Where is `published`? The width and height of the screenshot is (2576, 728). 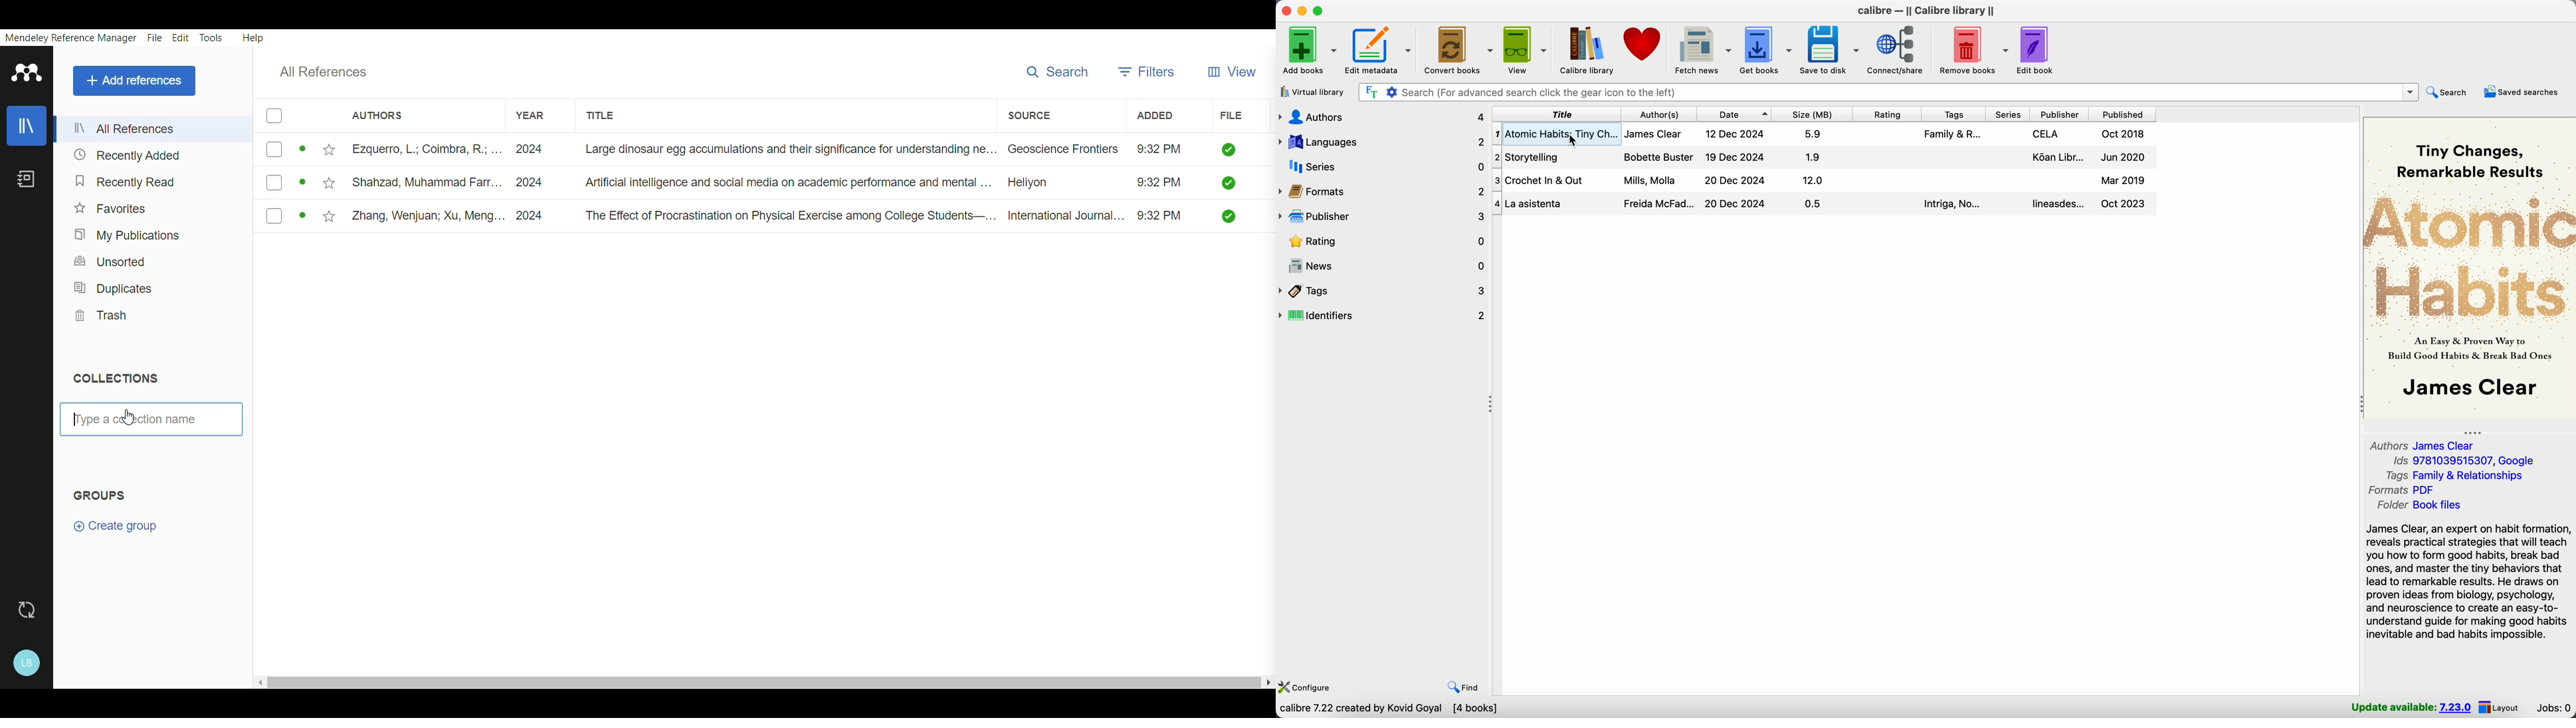 published is located at coordinates (2123, 114).